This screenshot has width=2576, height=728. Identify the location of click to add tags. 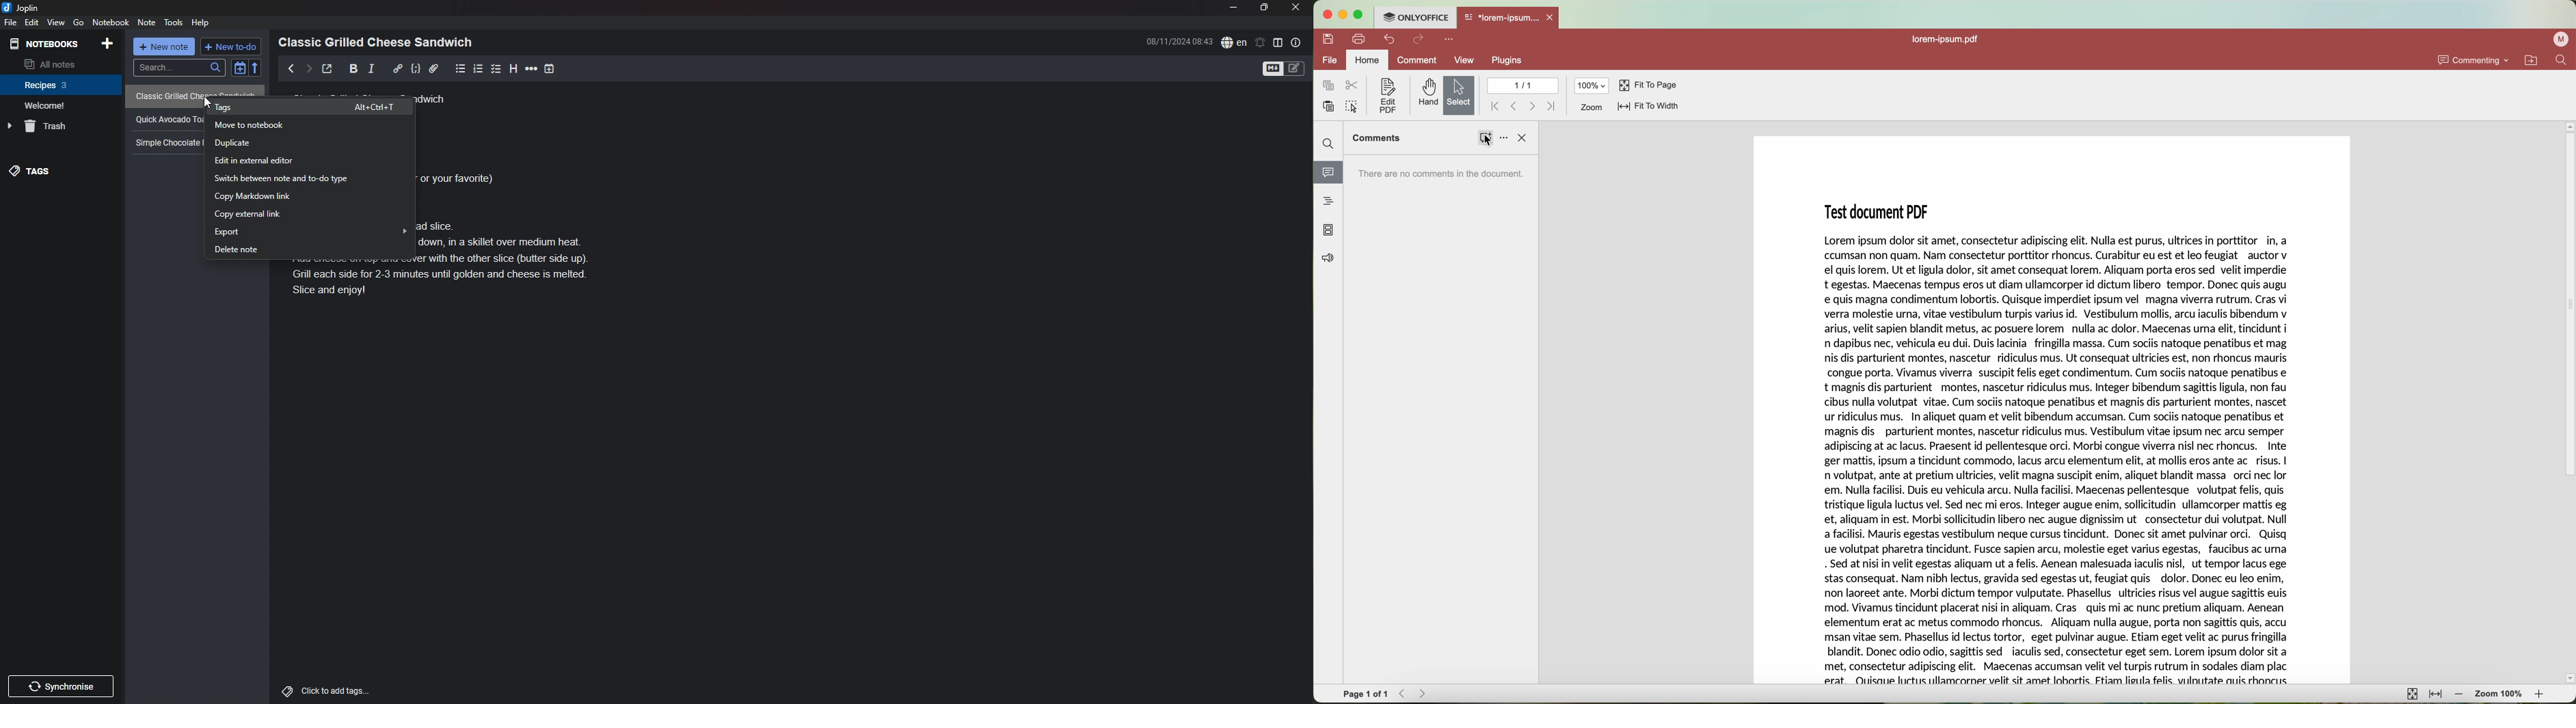
(344, 690).